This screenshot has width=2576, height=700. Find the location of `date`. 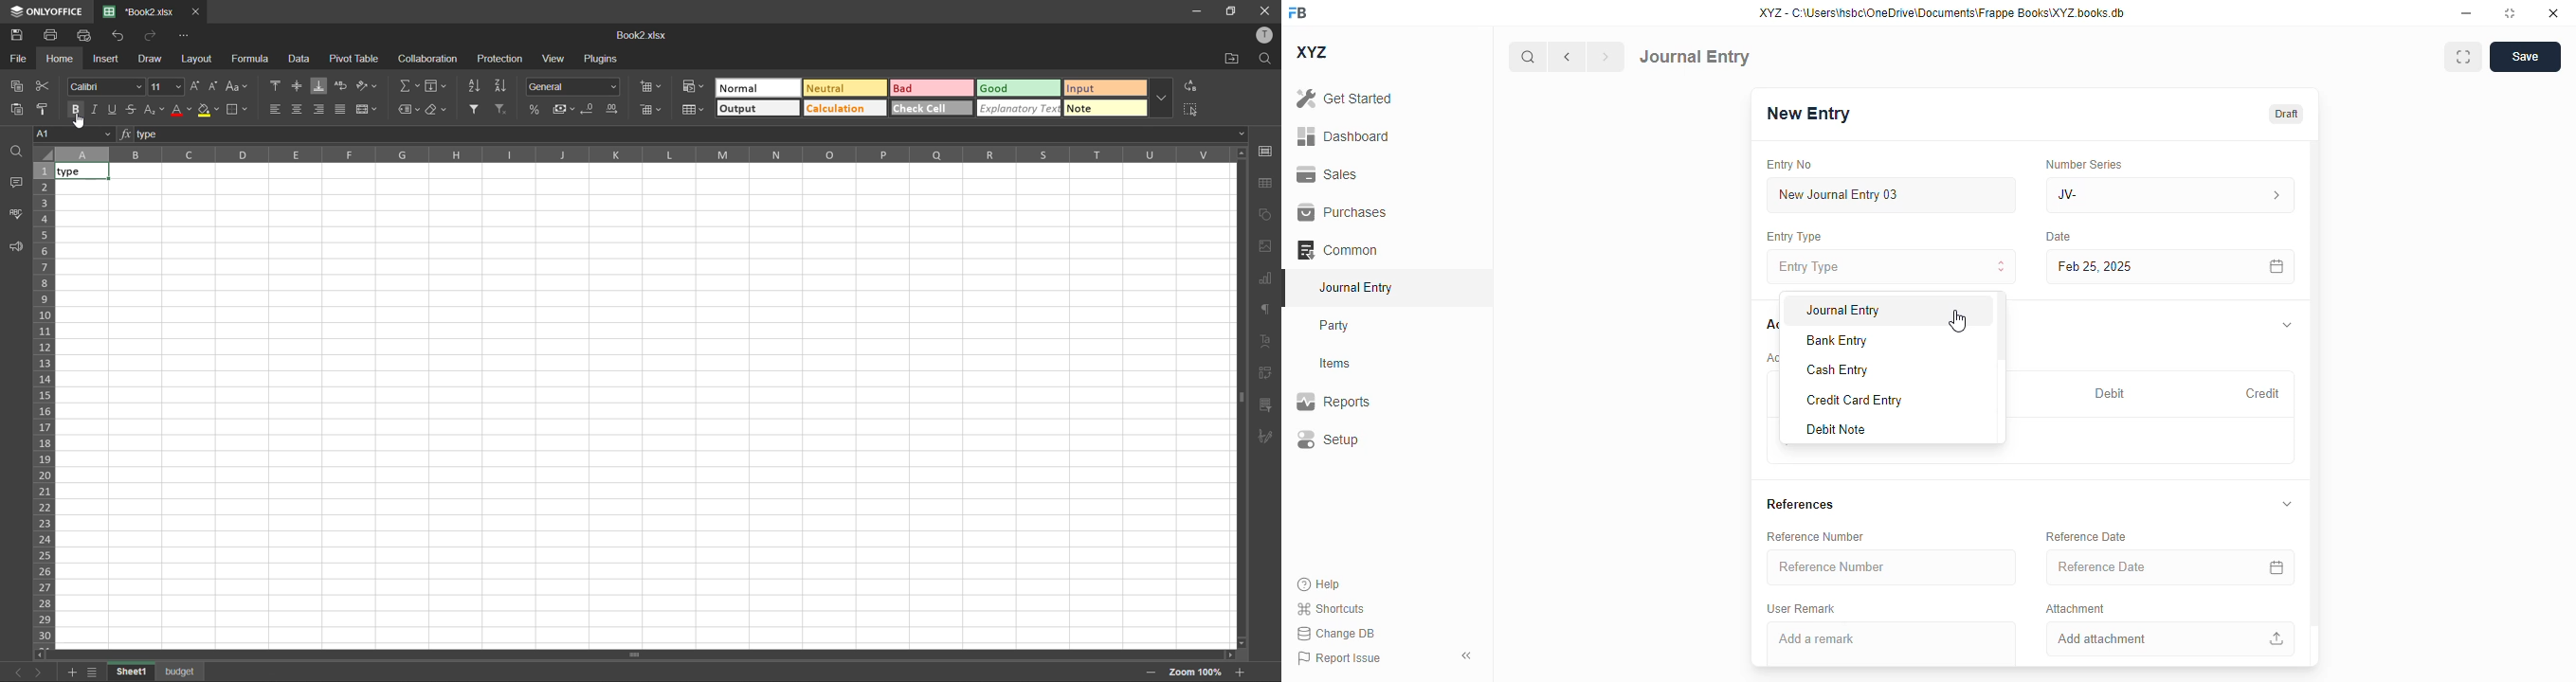

date is located at coordinates (2059, 237).